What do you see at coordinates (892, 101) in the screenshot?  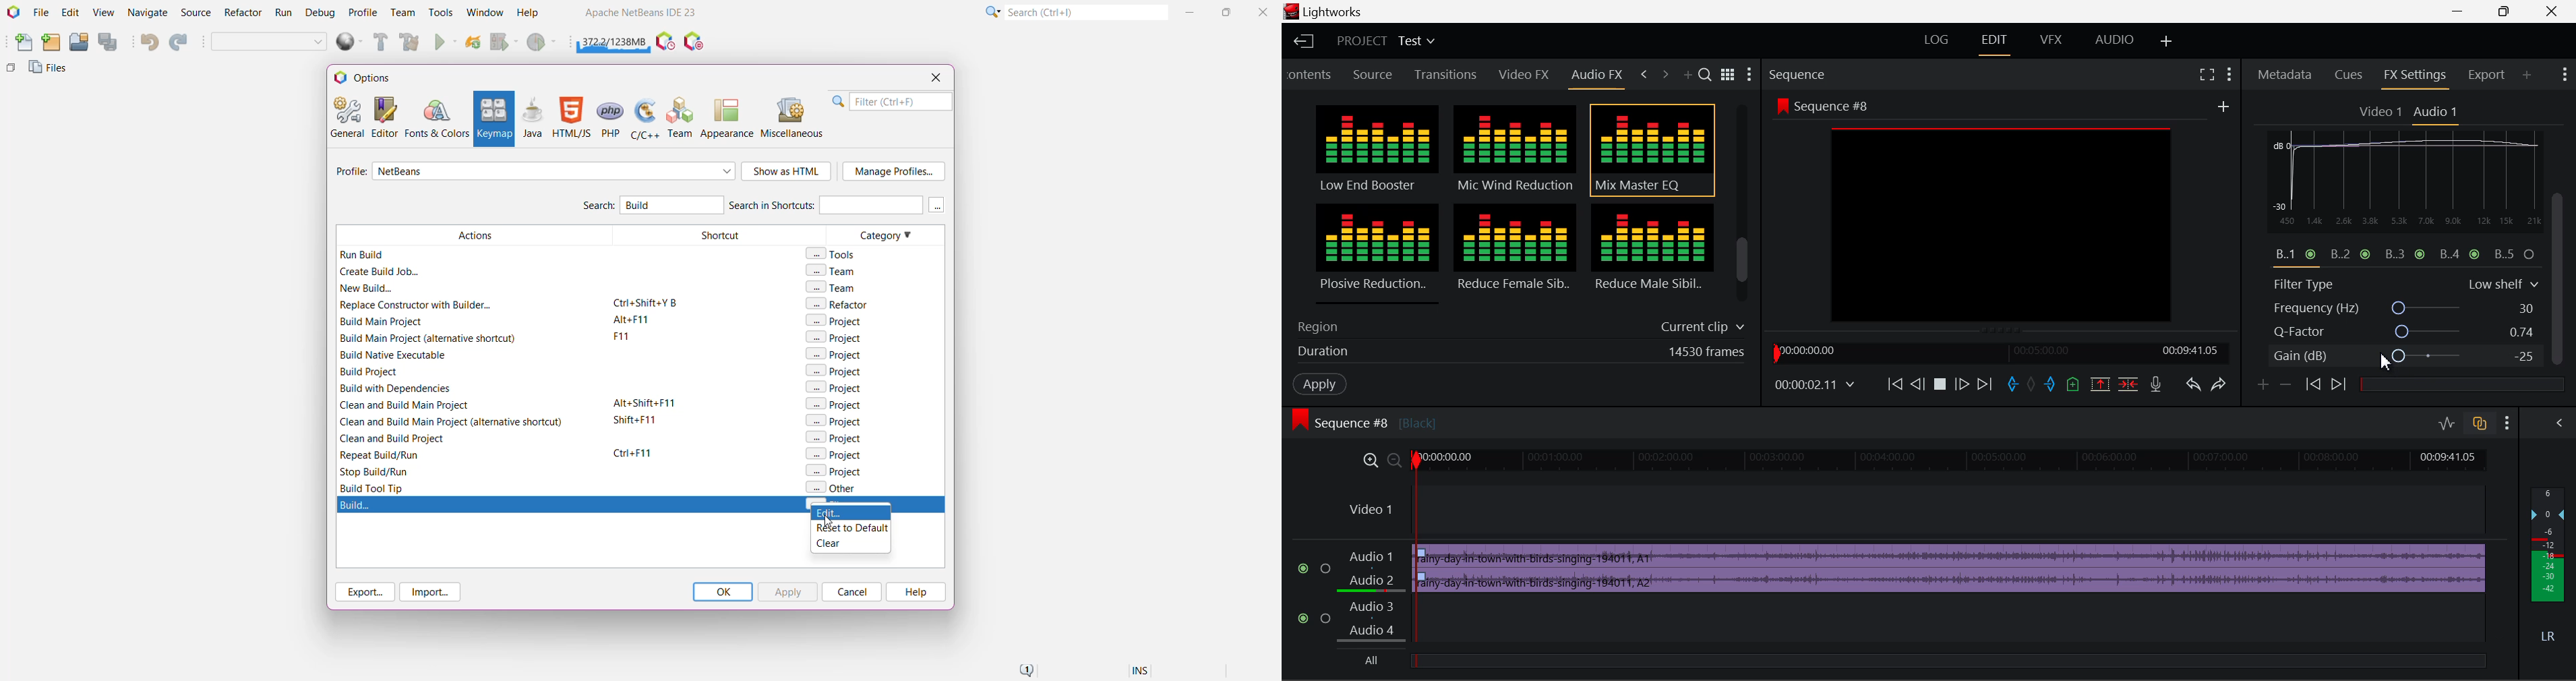 I see `Filter` at bounding box center [892, 101].